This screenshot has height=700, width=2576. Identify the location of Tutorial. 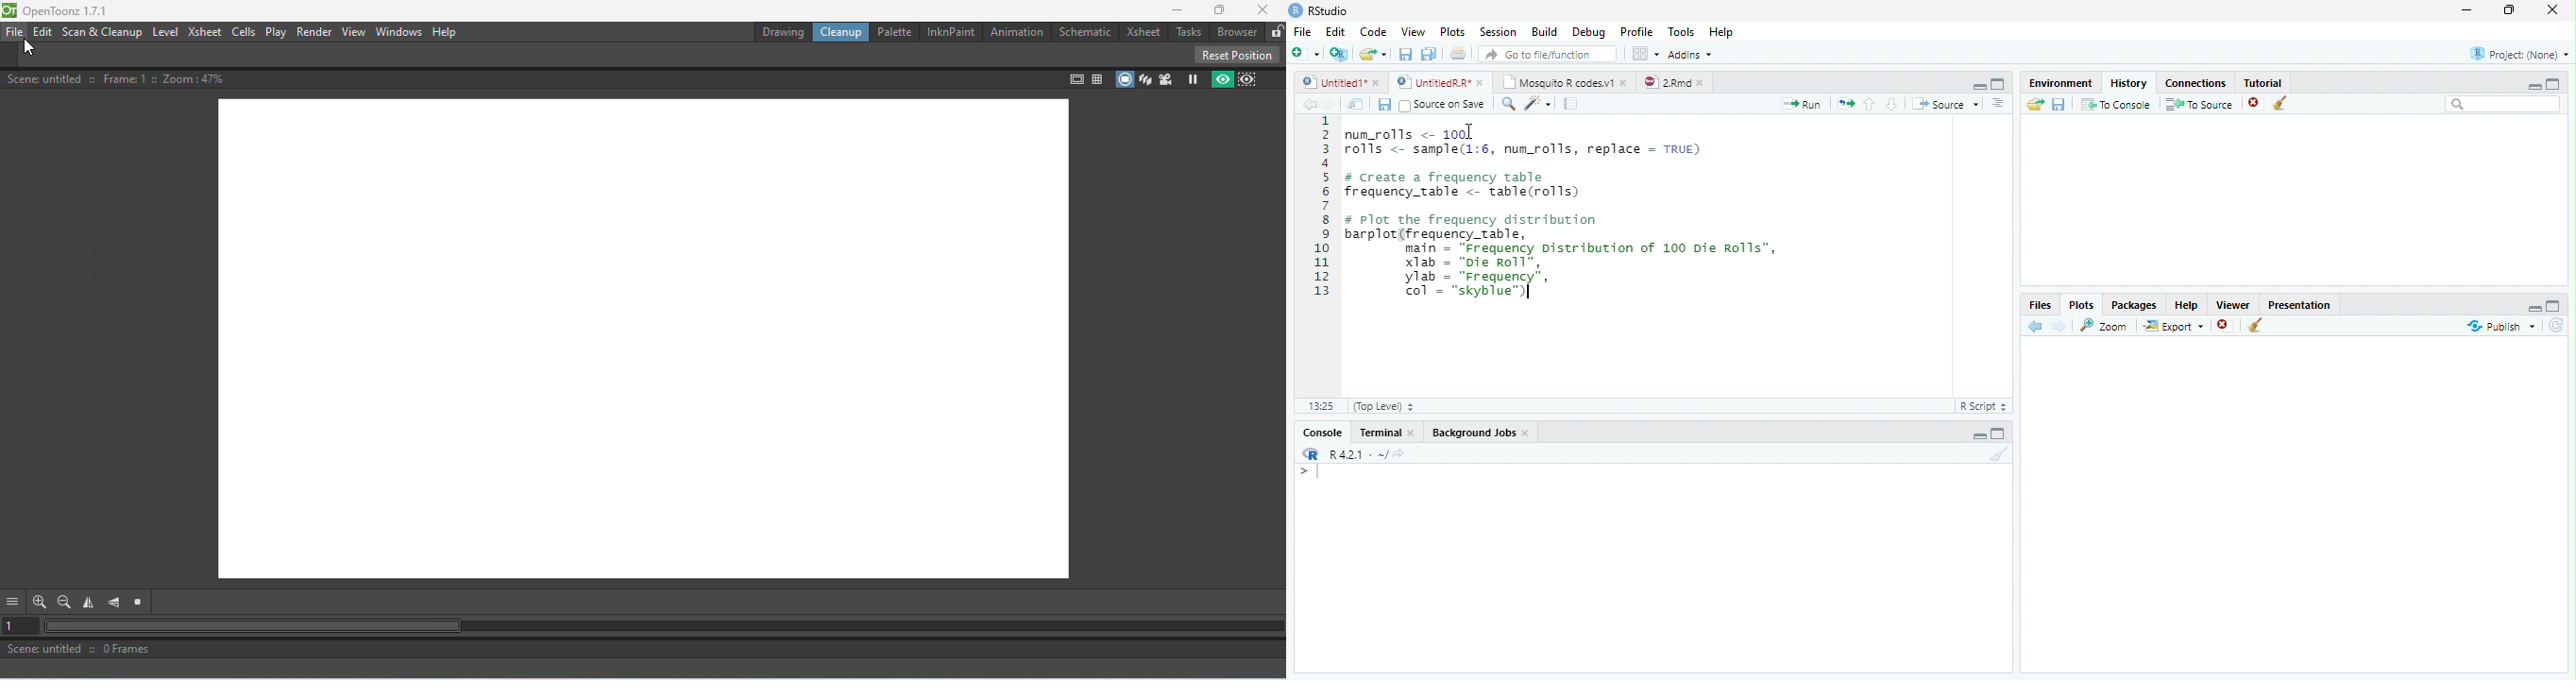
(2262, 81).